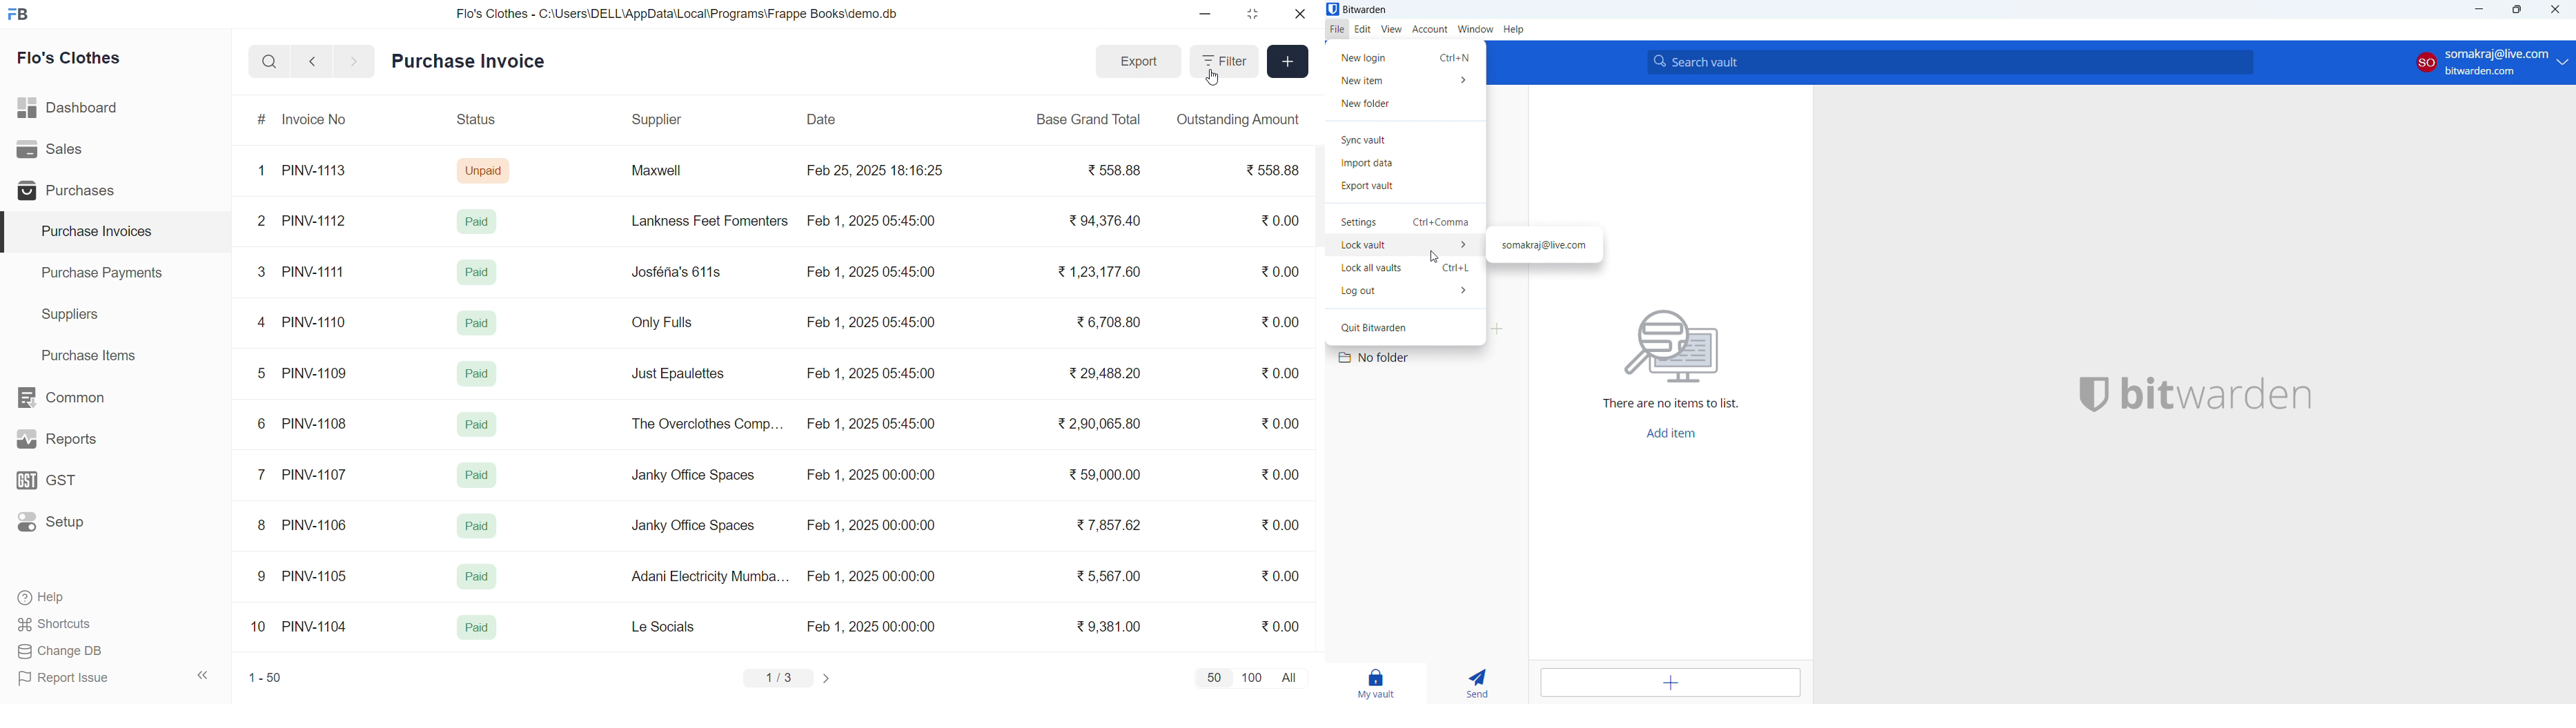  Describe the element at coordinates (475, 577) in the screenshot. I see `Paid` at that location.